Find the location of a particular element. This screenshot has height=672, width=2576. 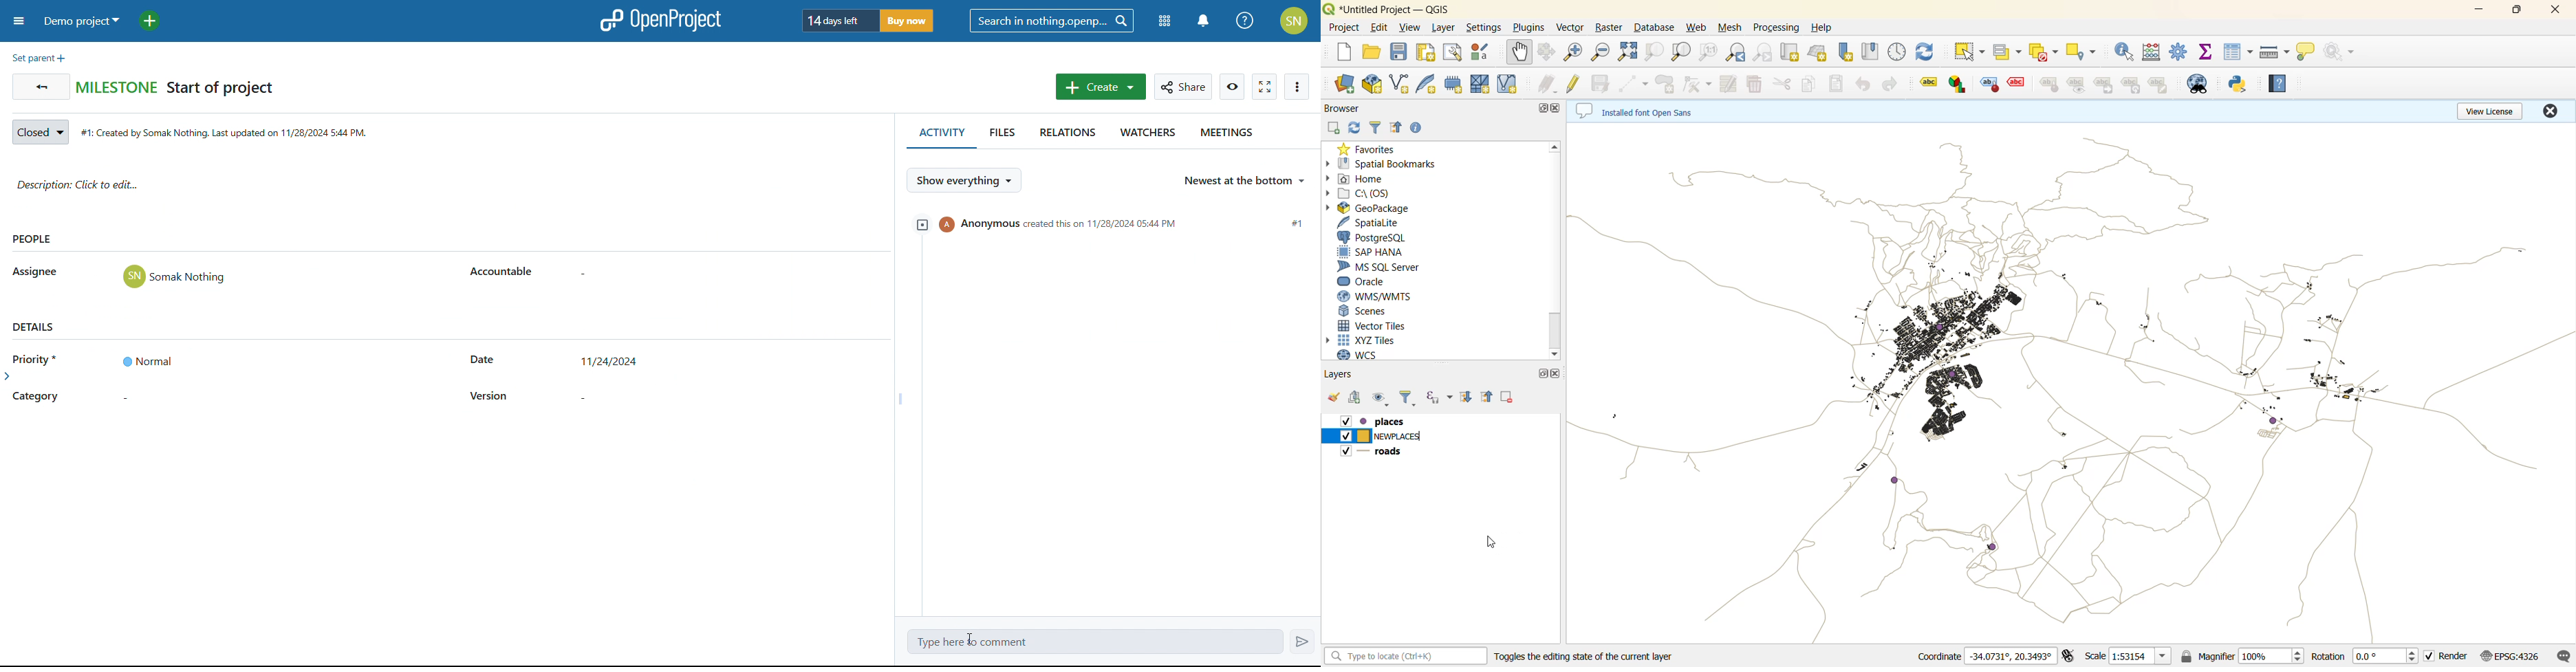

mesh is located at coordinates (1732, 28).